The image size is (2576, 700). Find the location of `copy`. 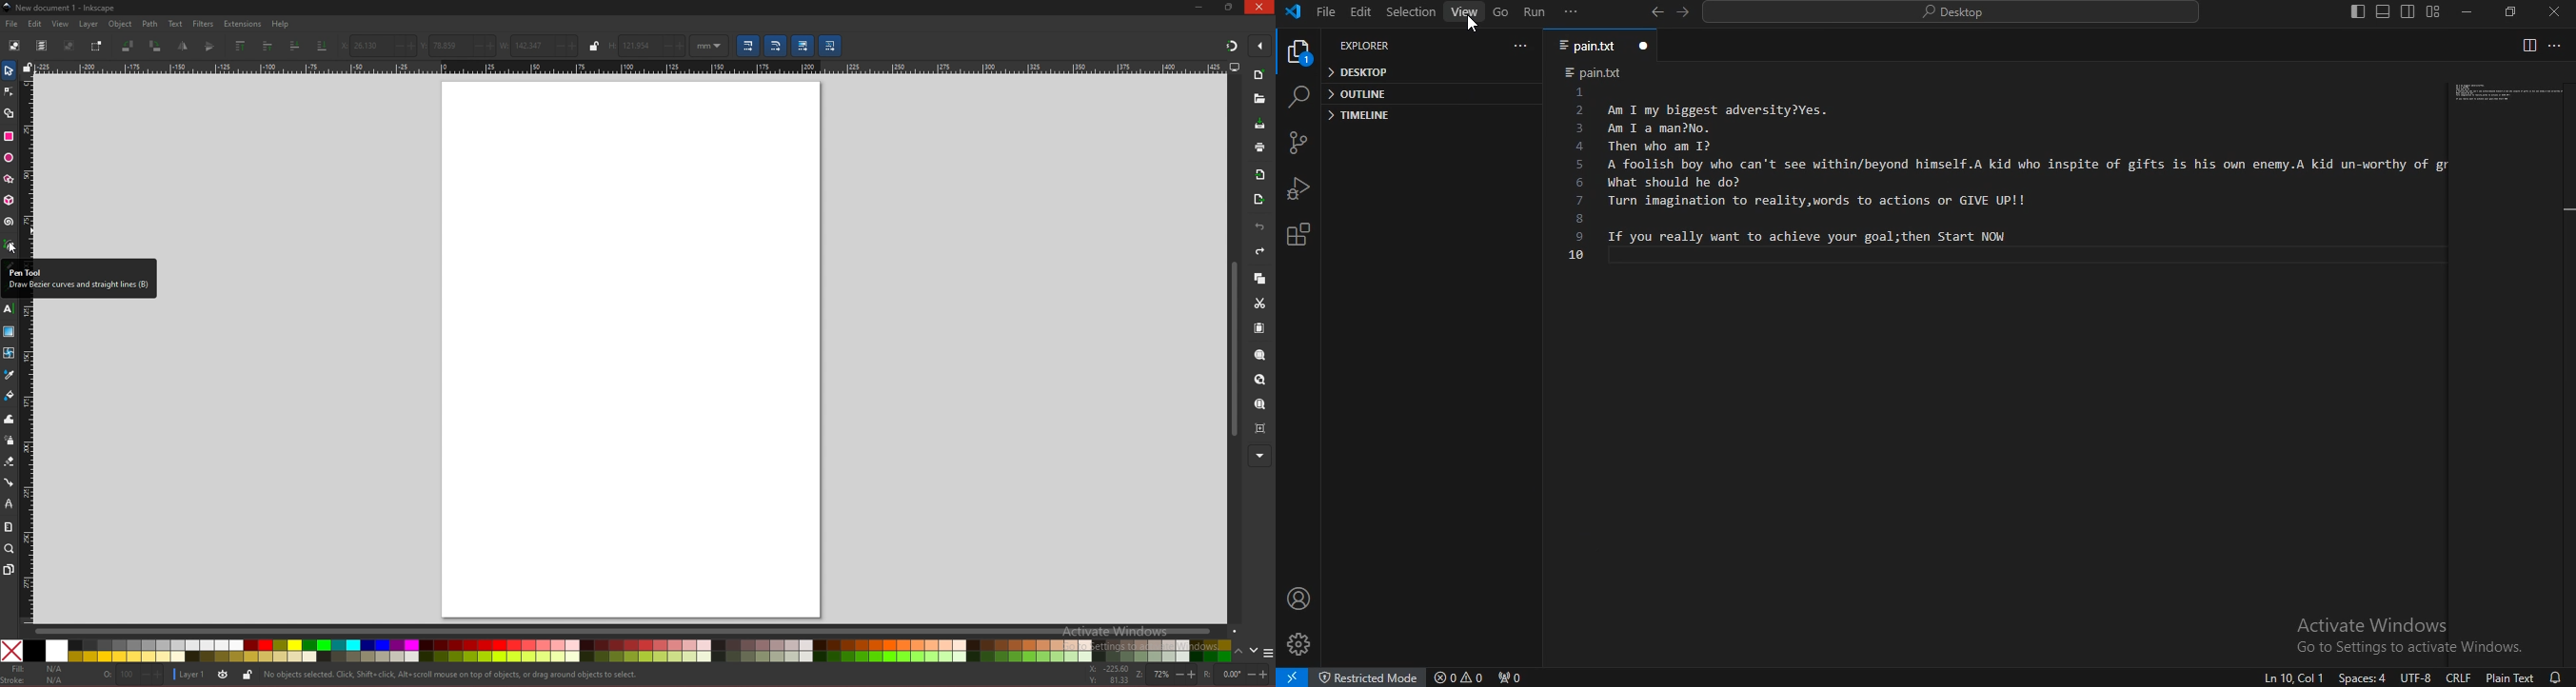

copy is located at coordinates (1260, 279).